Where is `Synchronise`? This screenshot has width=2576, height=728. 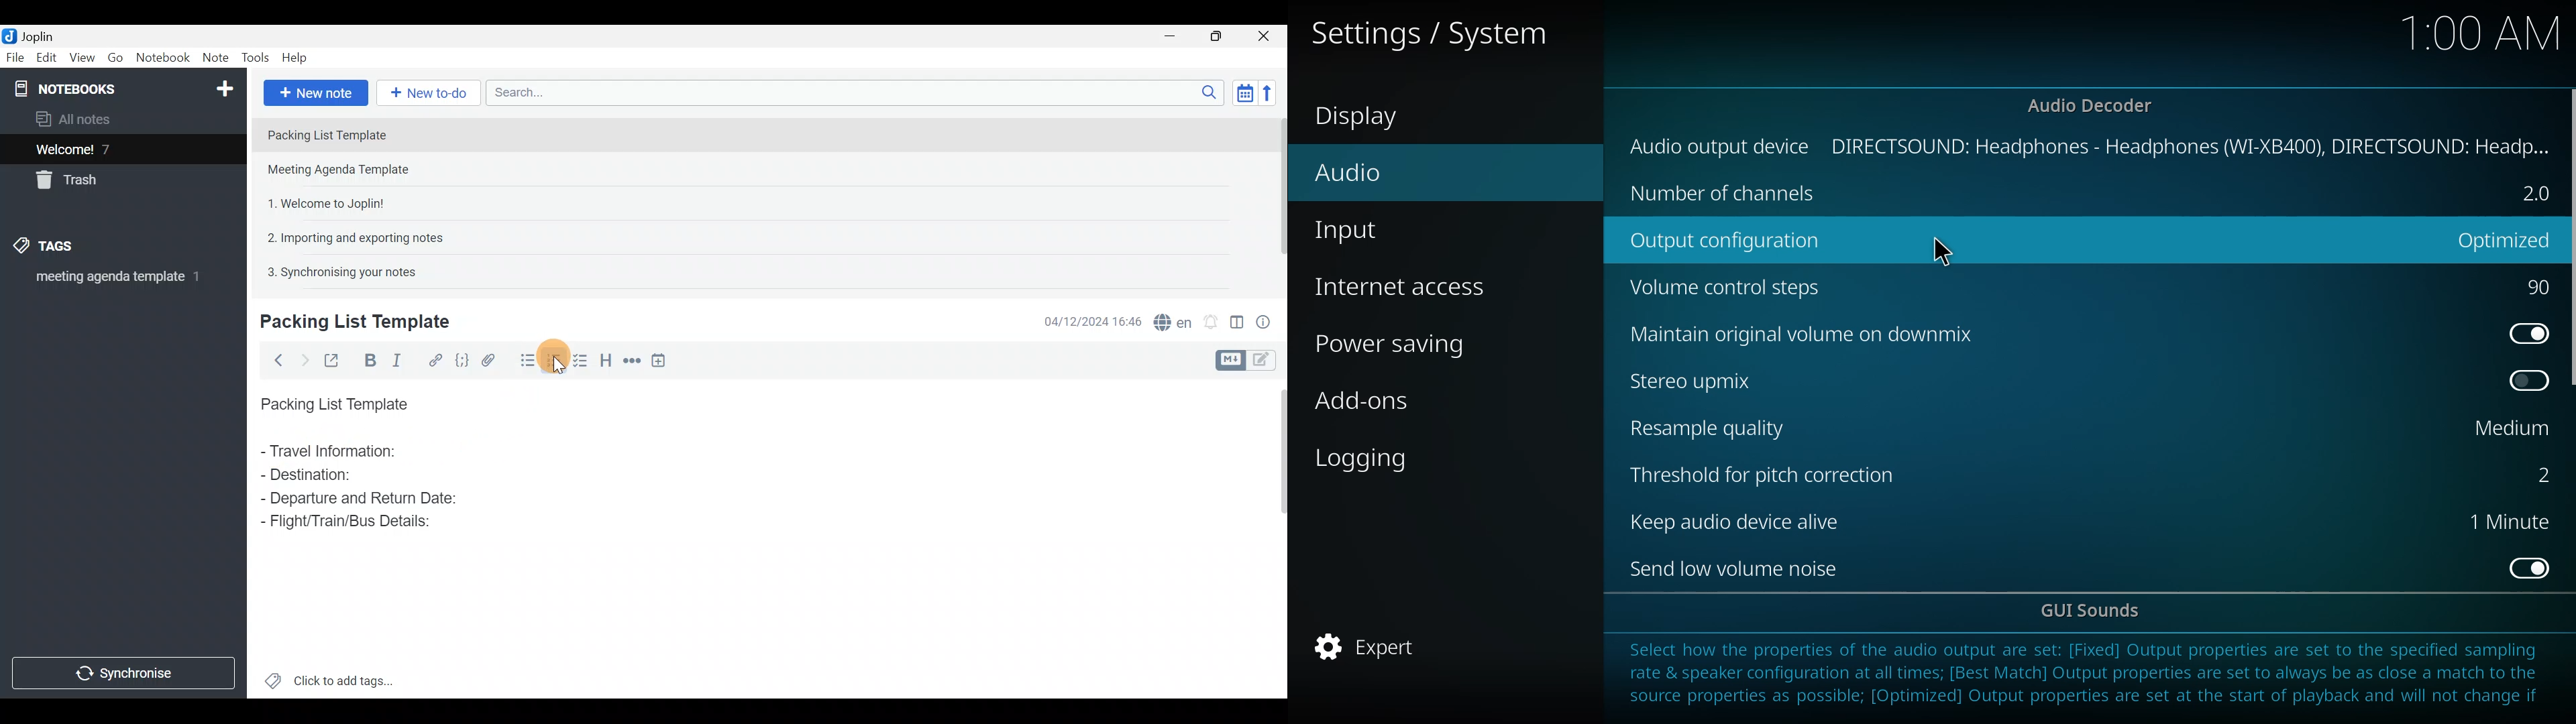
Synchronise is located at coordinates (125, 675).